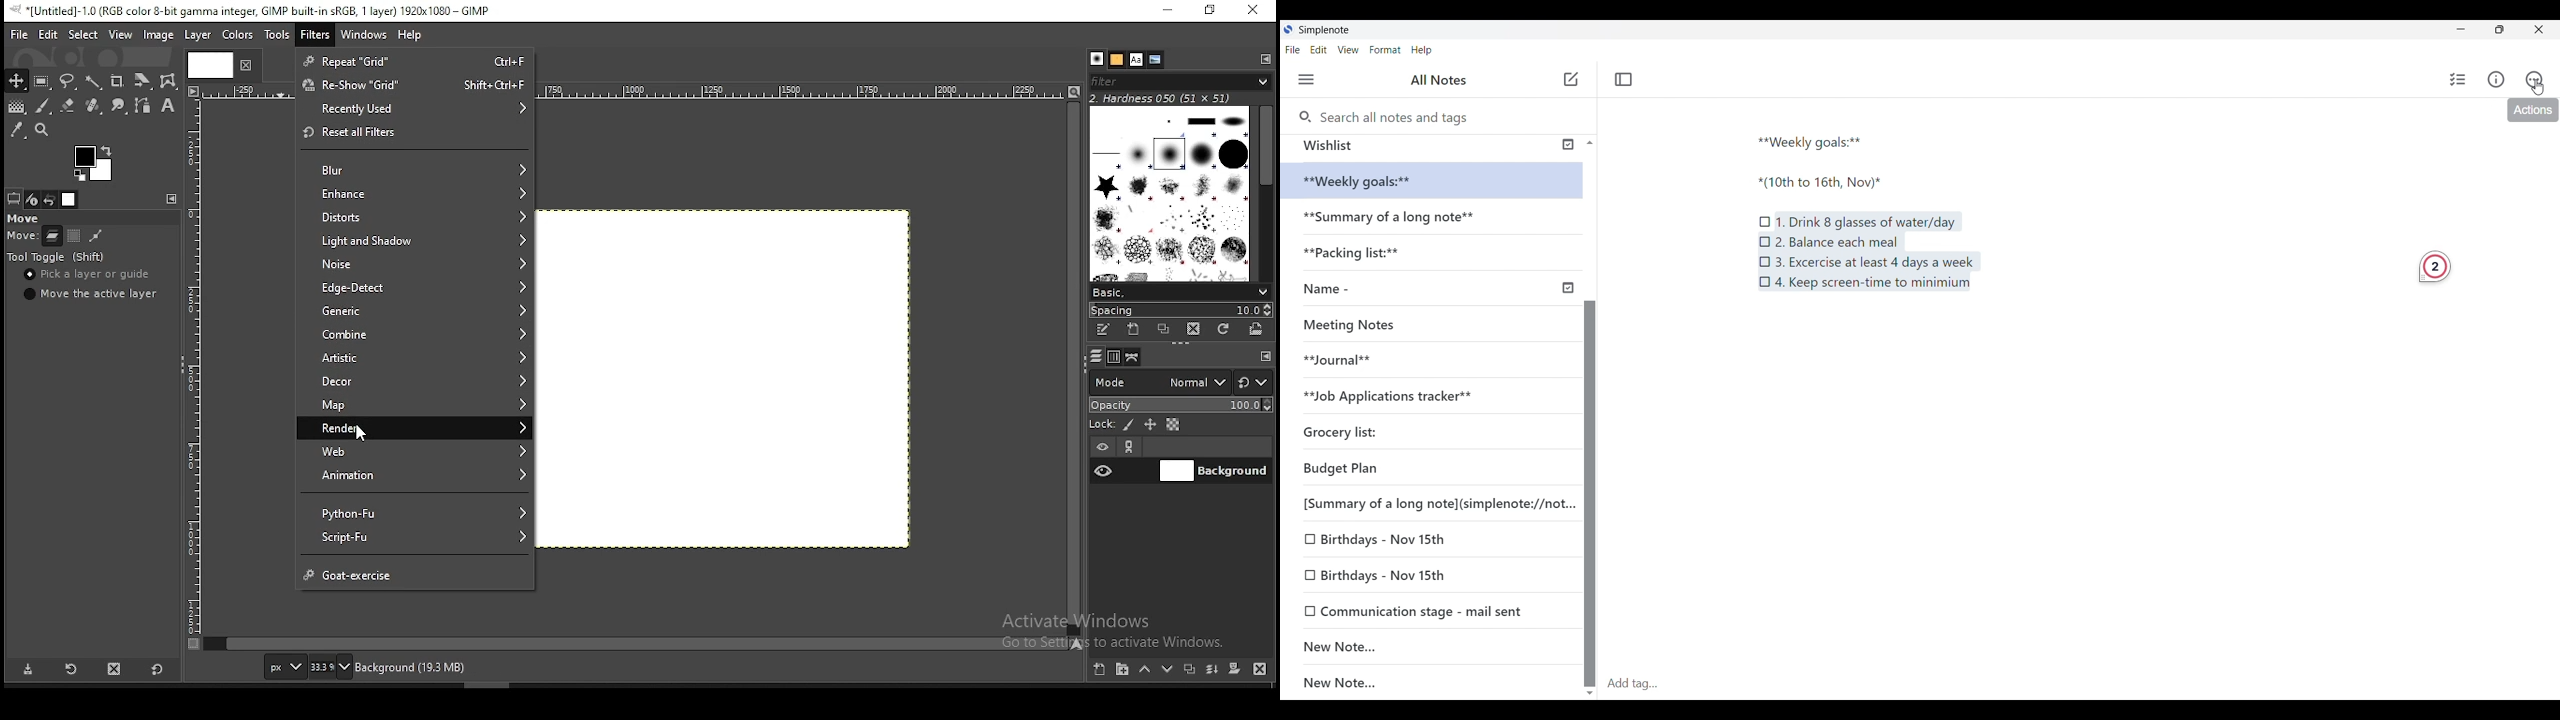 The height and width of the screenshot is (728, 2576). What do you see at coordinates (1266, 60) in the screenshot?
I see `cinfigure this tab` at bounding box center [1266, 60].